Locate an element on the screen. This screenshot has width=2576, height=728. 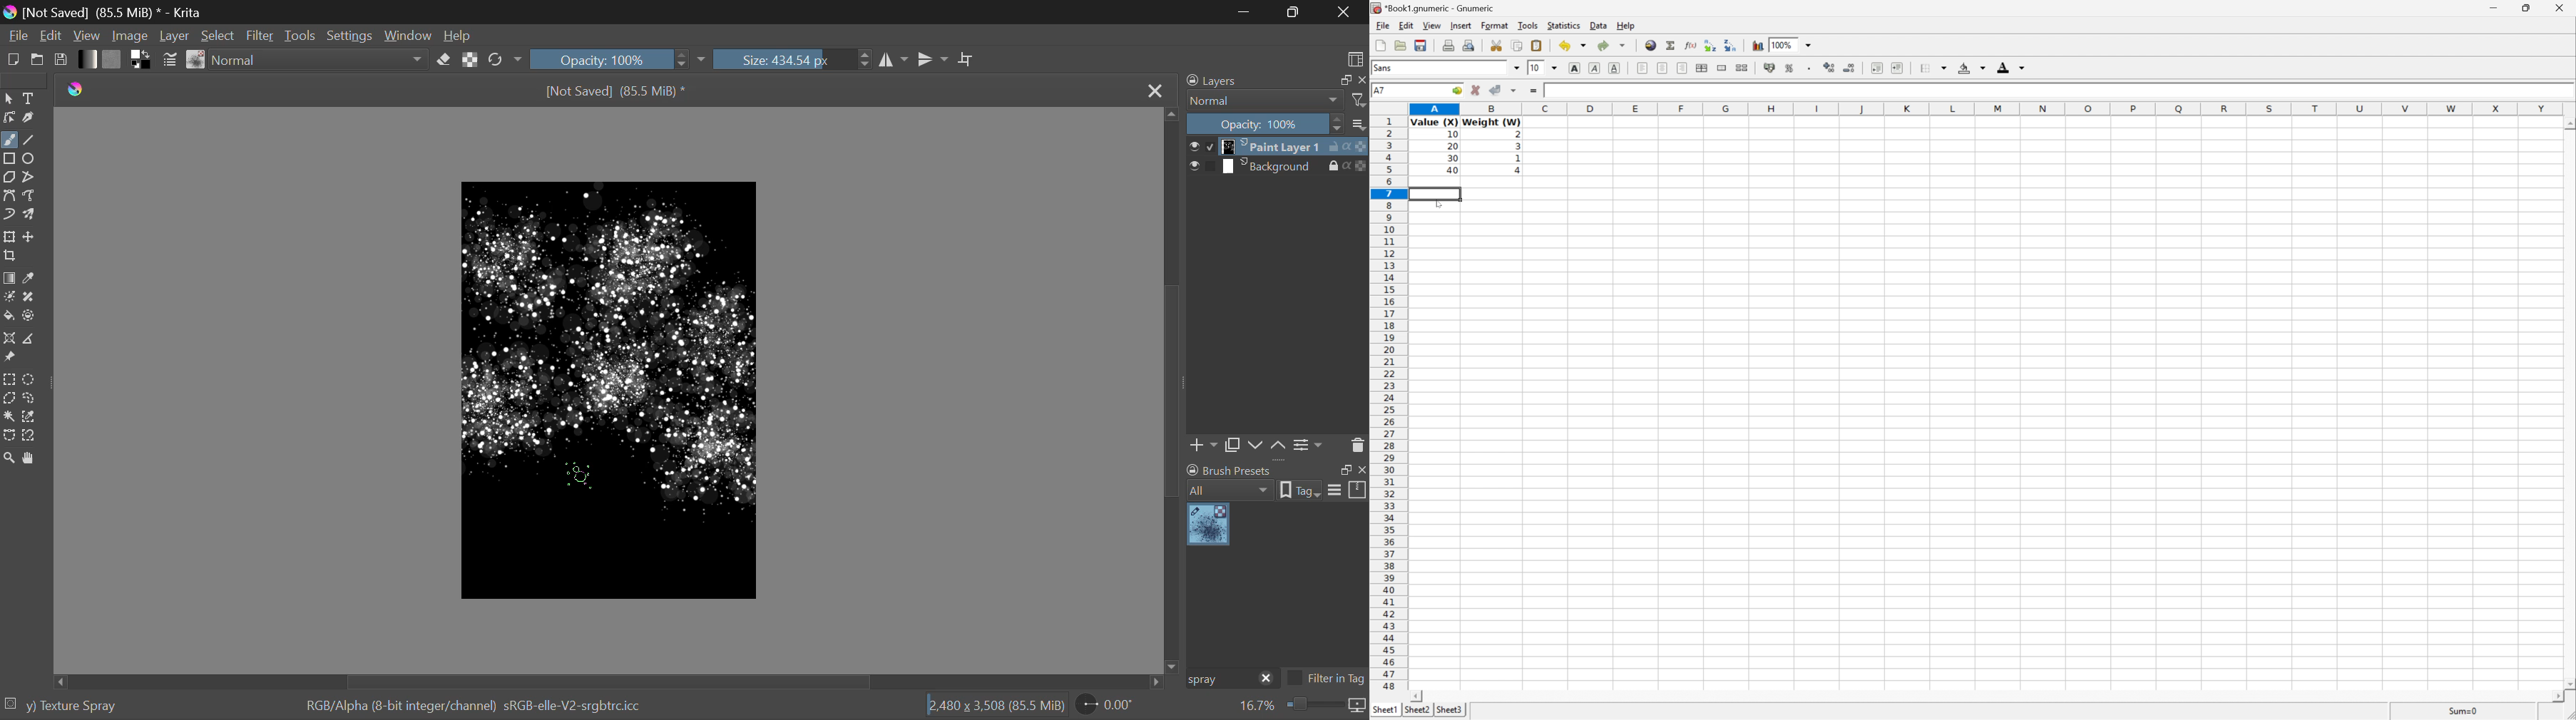
Increase indent, and align the contents to the left is located at coordinates (1901, 67).